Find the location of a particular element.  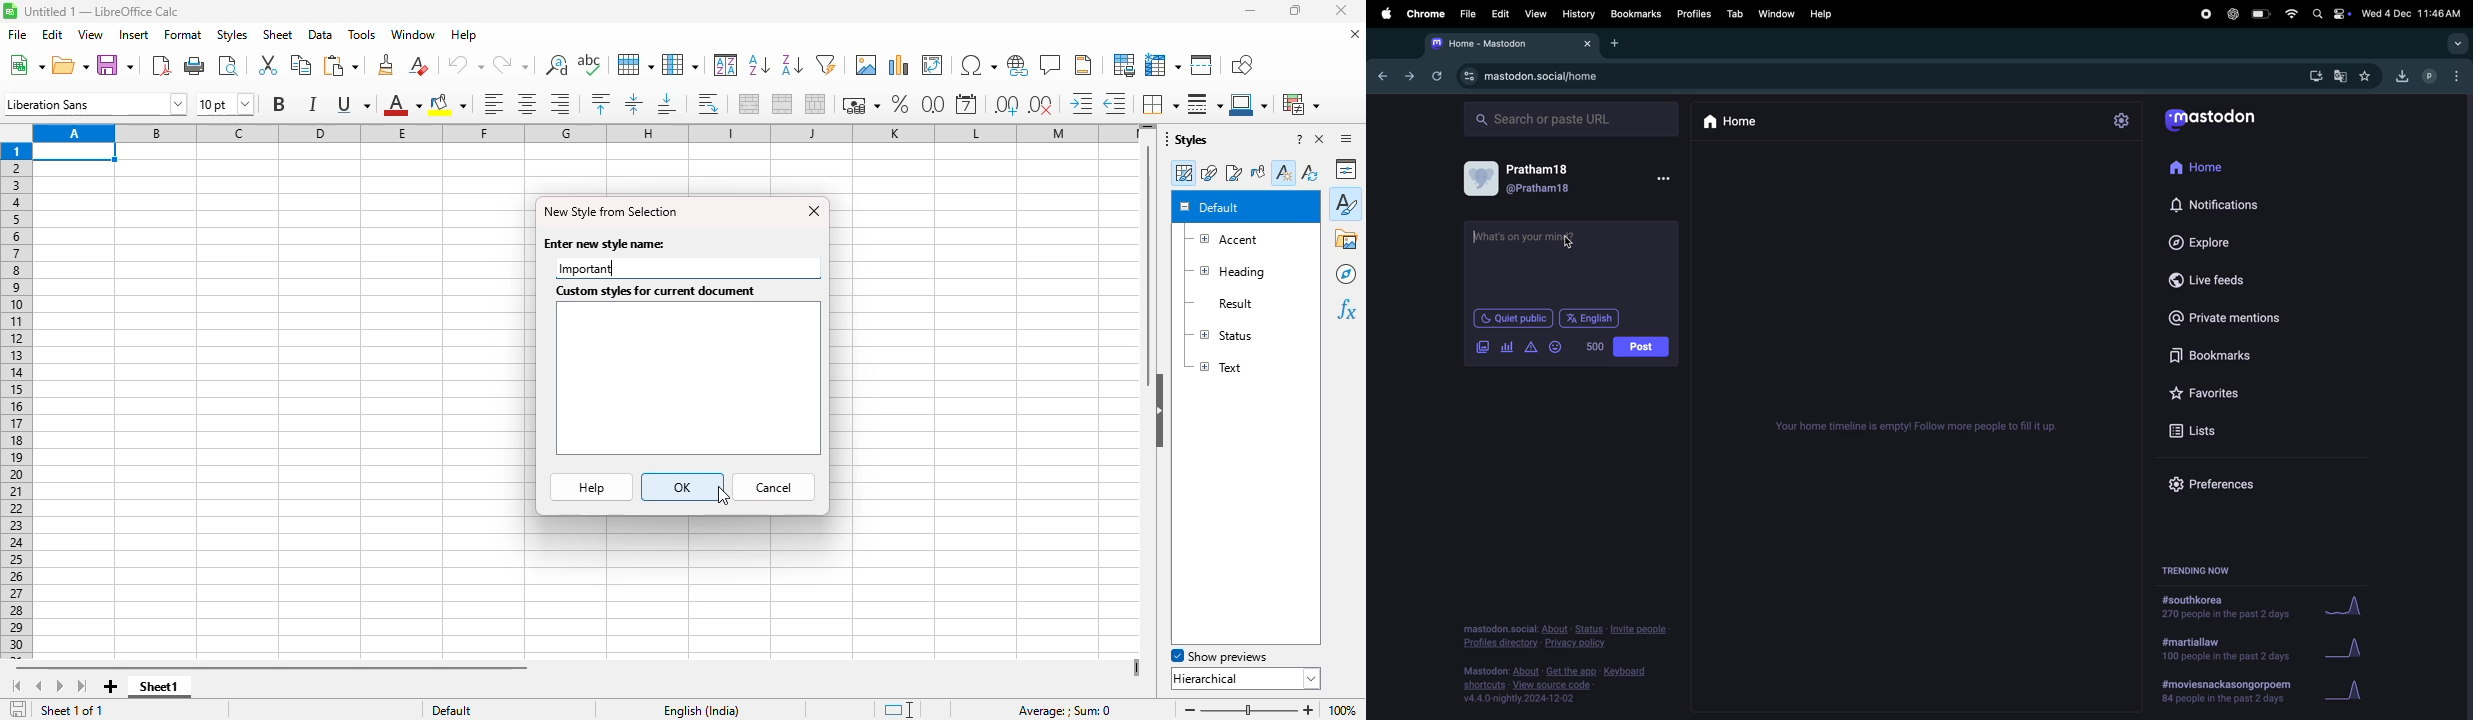

logo is located at coordinates (10, 11).